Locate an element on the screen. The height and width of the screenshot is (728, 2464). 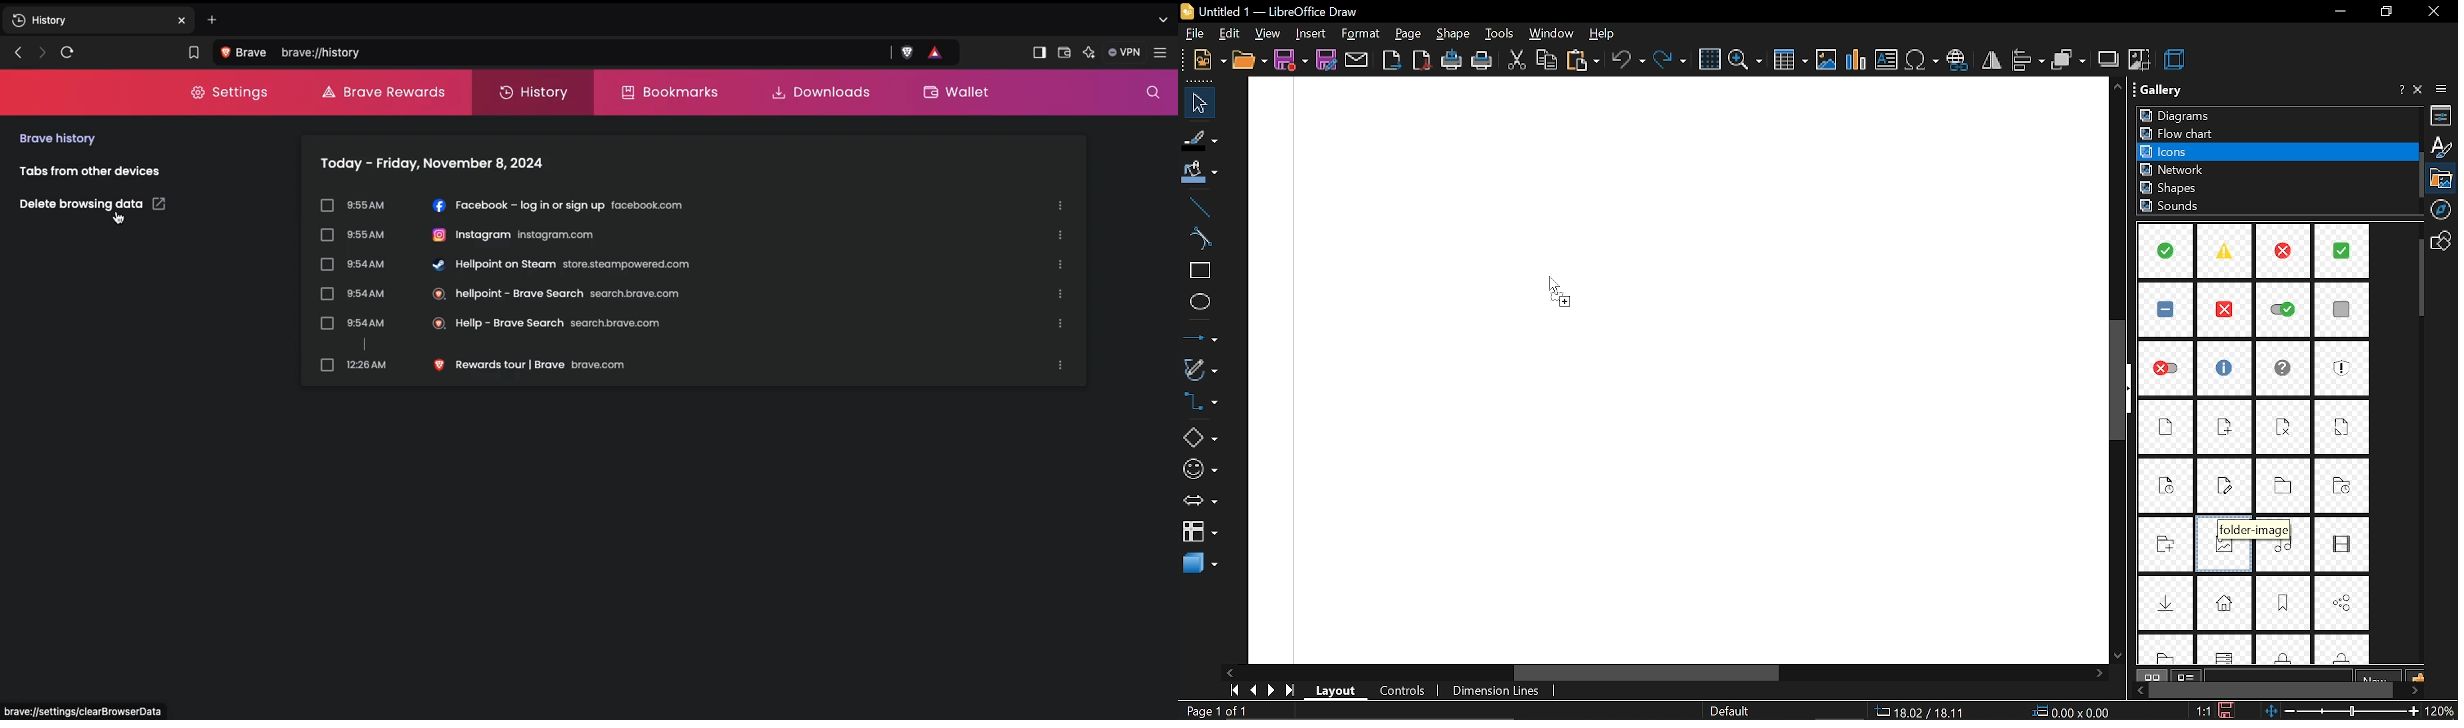
move left is located at coordinates (2136, 690).